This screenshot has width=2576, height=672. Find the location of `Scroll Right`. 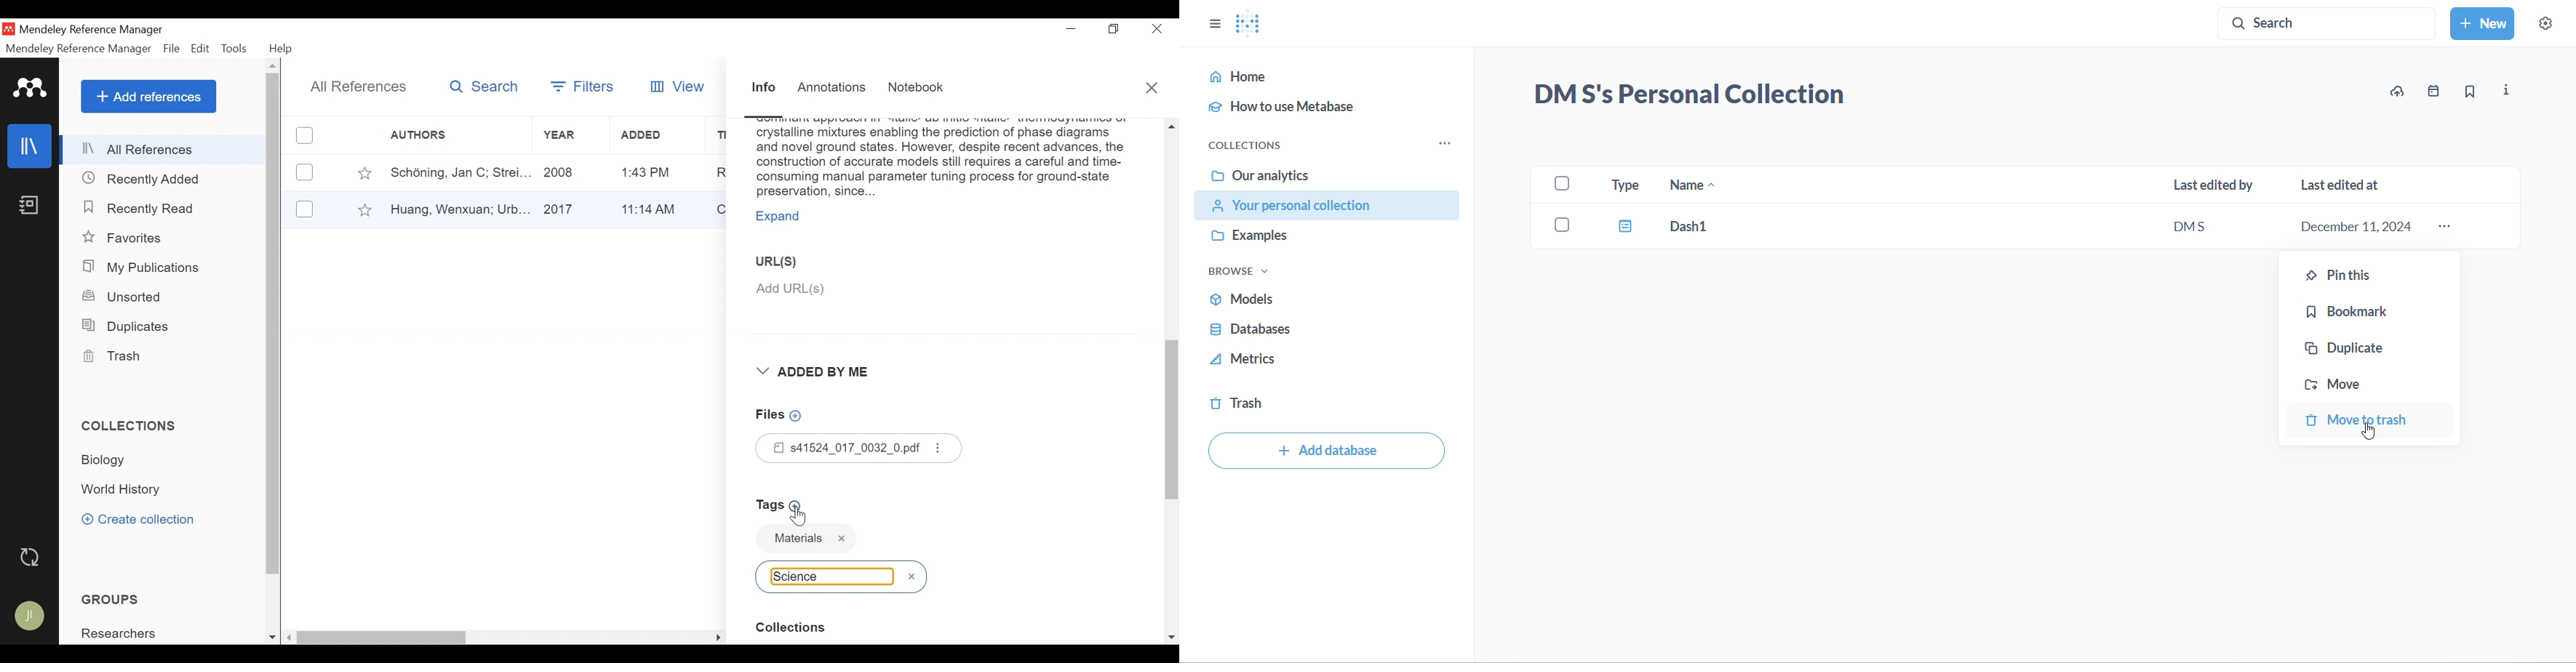

Scroll Right is located at coordinates (719, 637).